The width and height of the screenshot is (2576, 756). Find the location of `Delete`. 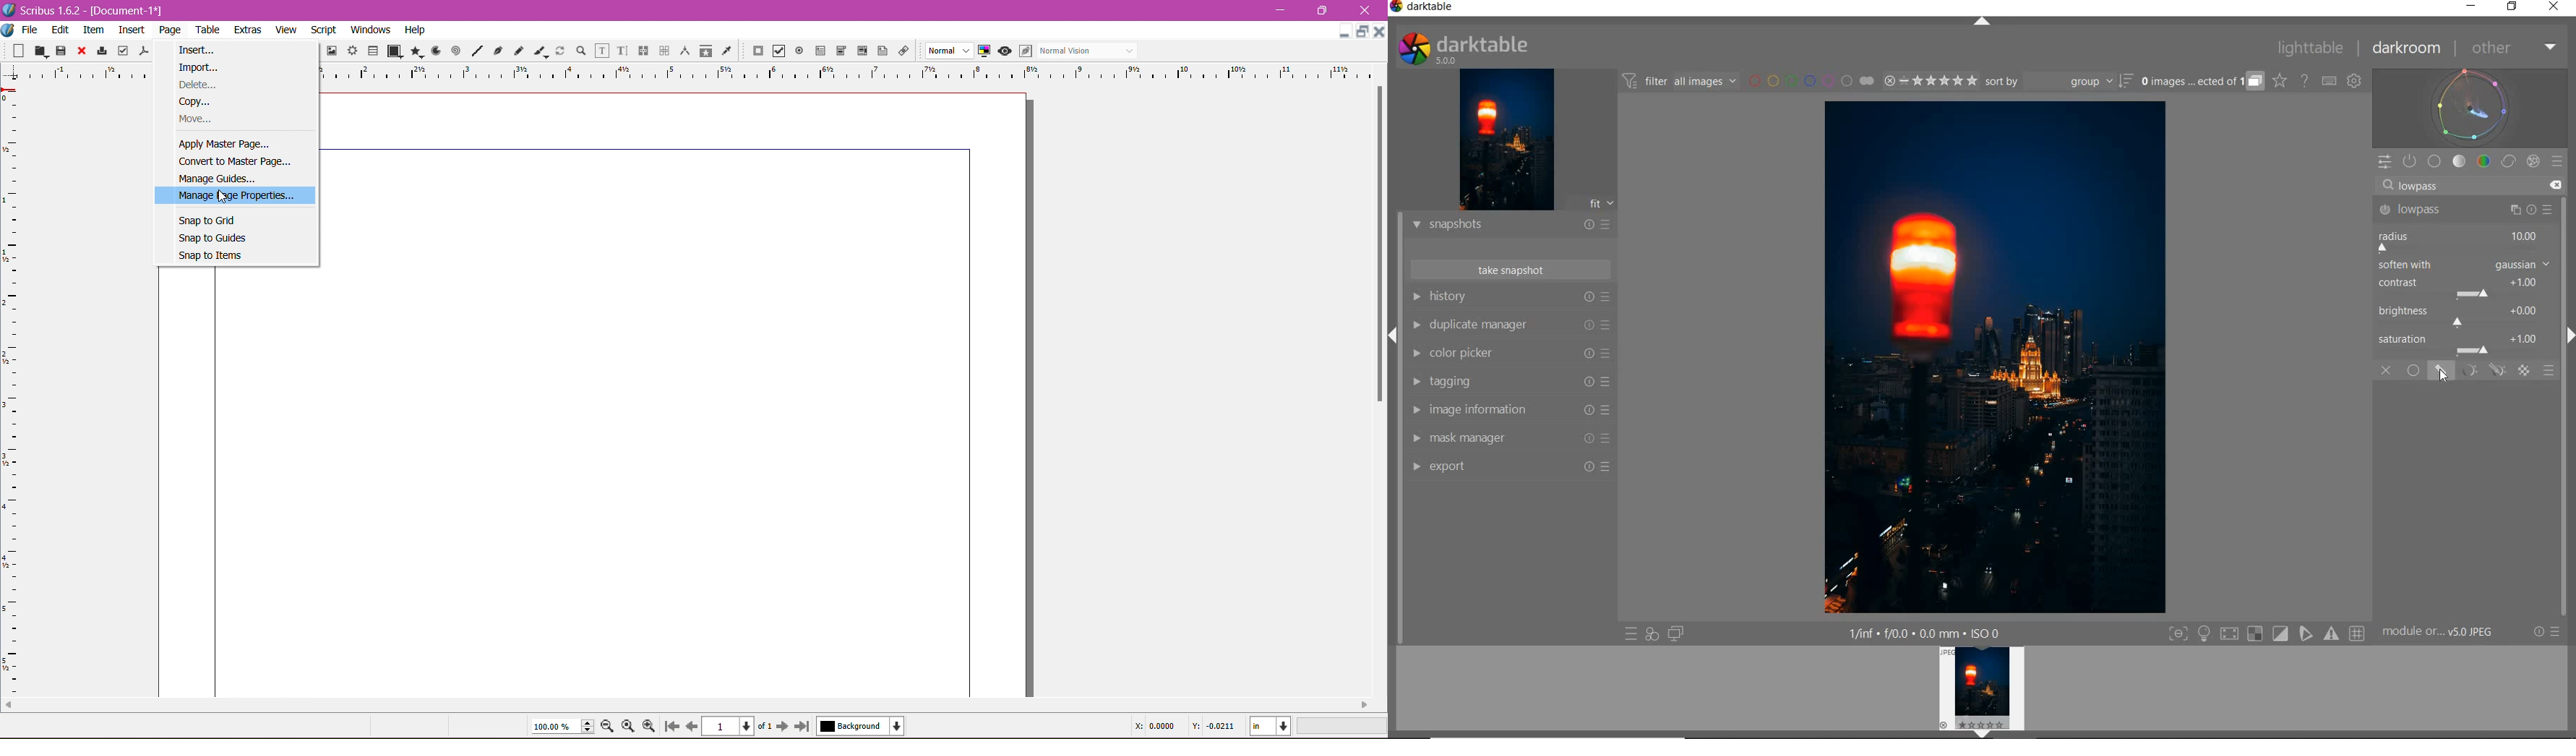

Delete is located at coordinates (200, 85).